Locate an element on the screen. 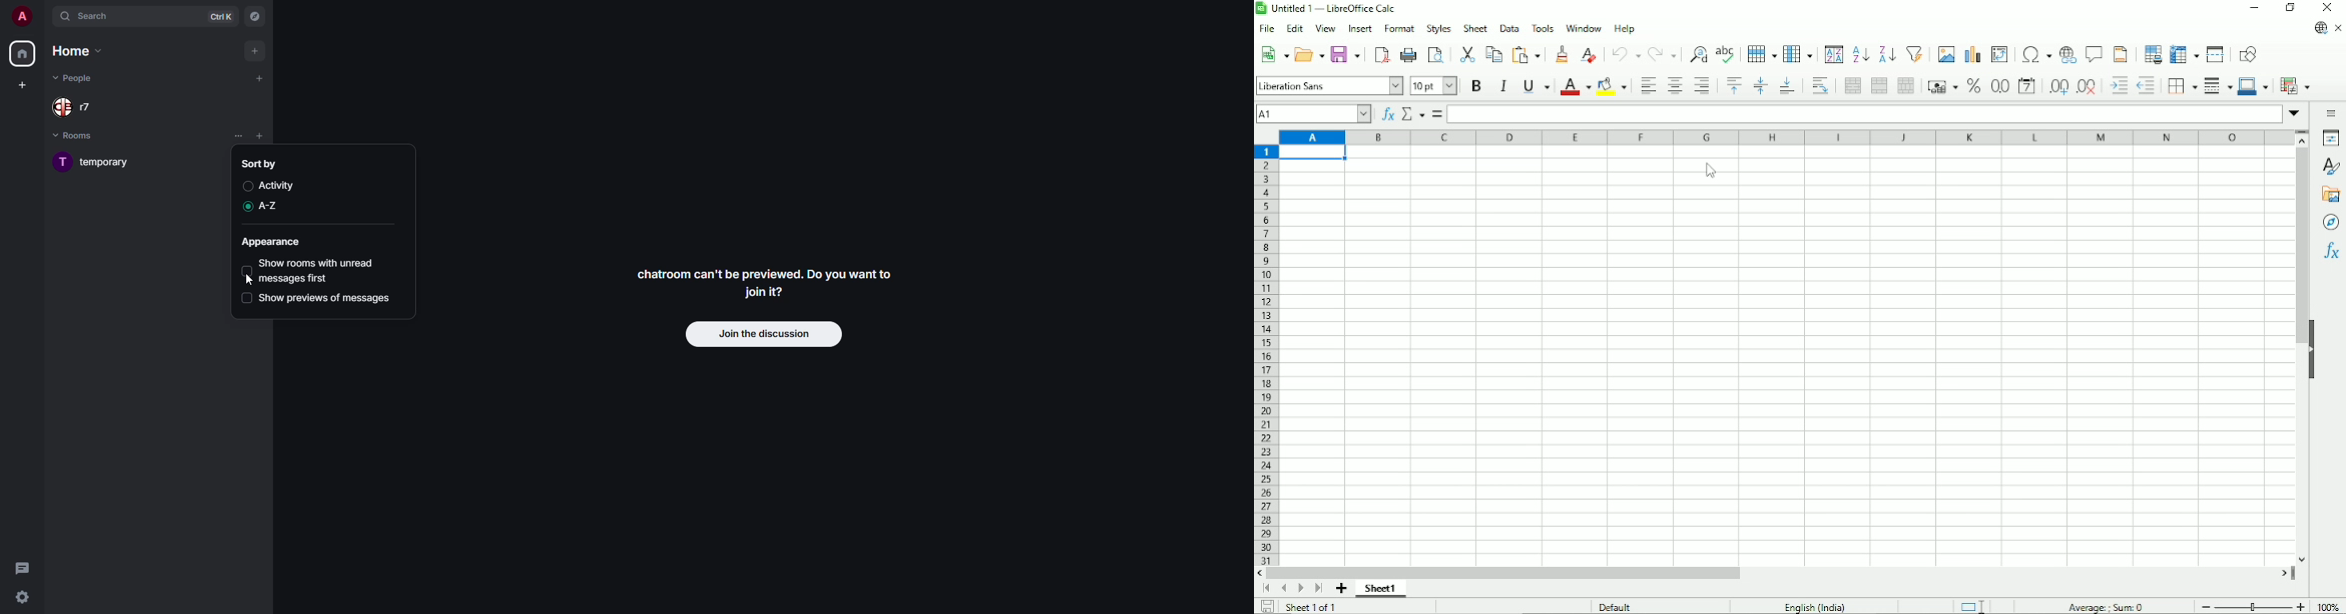 The width and height of the screenshot is (2352, 616). Format as date is located at coordinates (2027, 87).